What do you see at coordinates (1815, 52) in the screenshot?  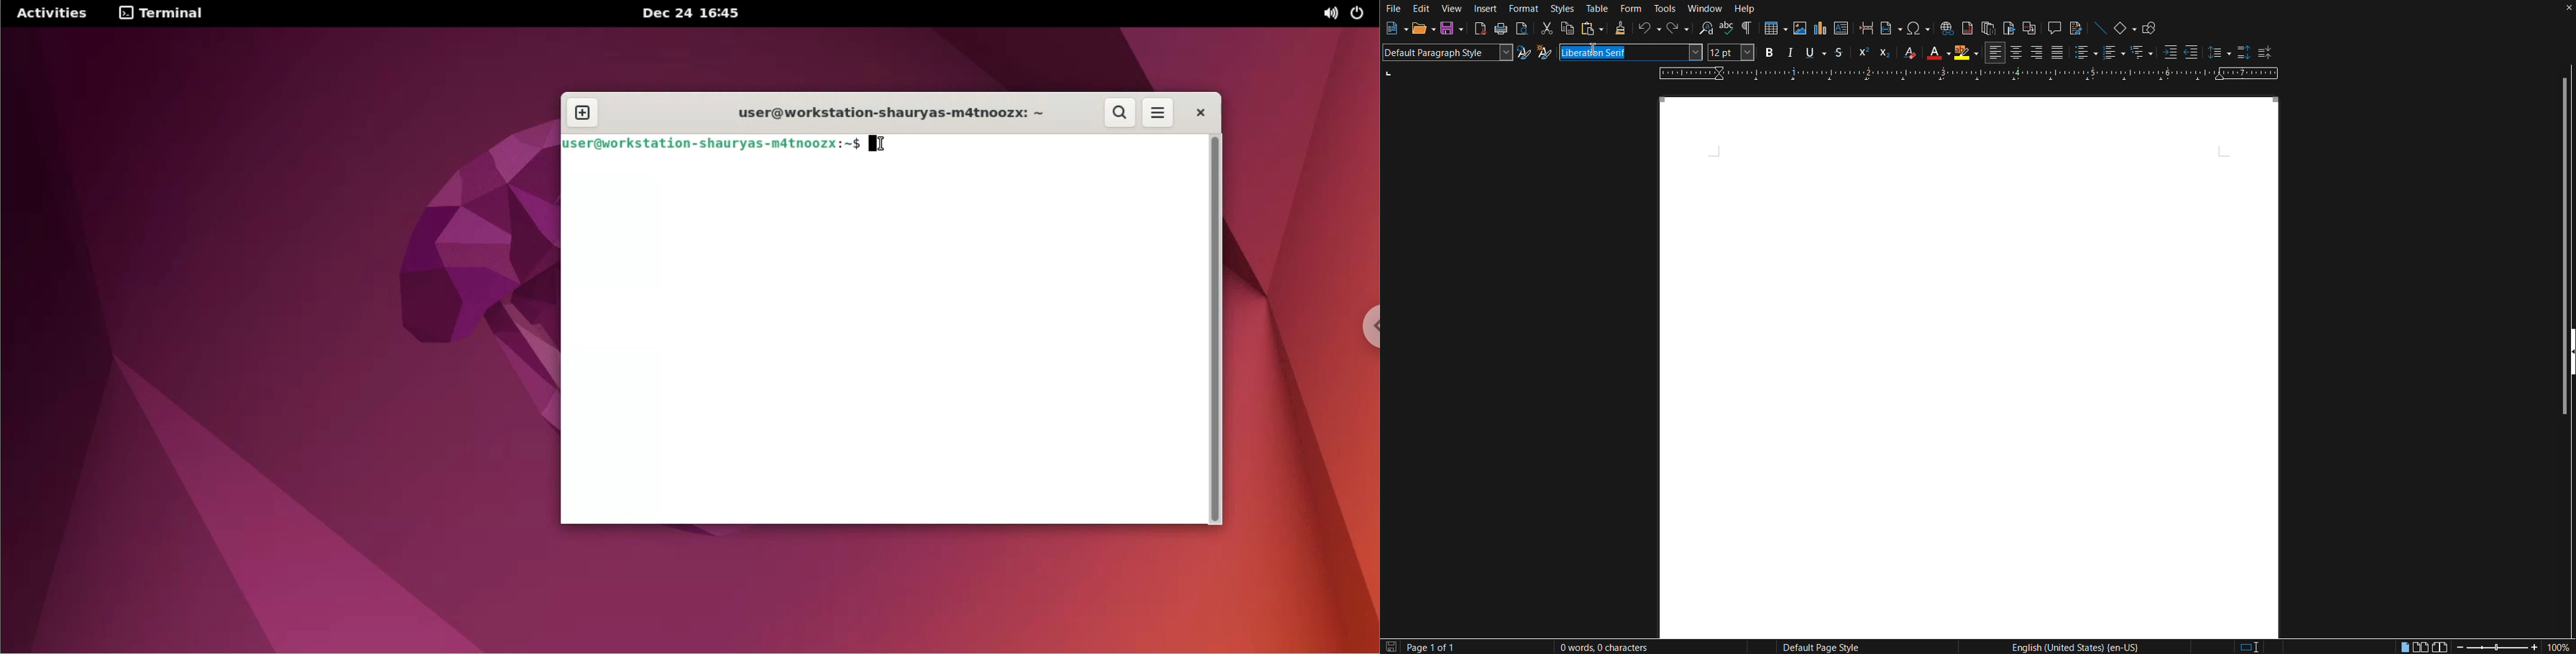 I see `Underline` at bounding box center [1815, 52].